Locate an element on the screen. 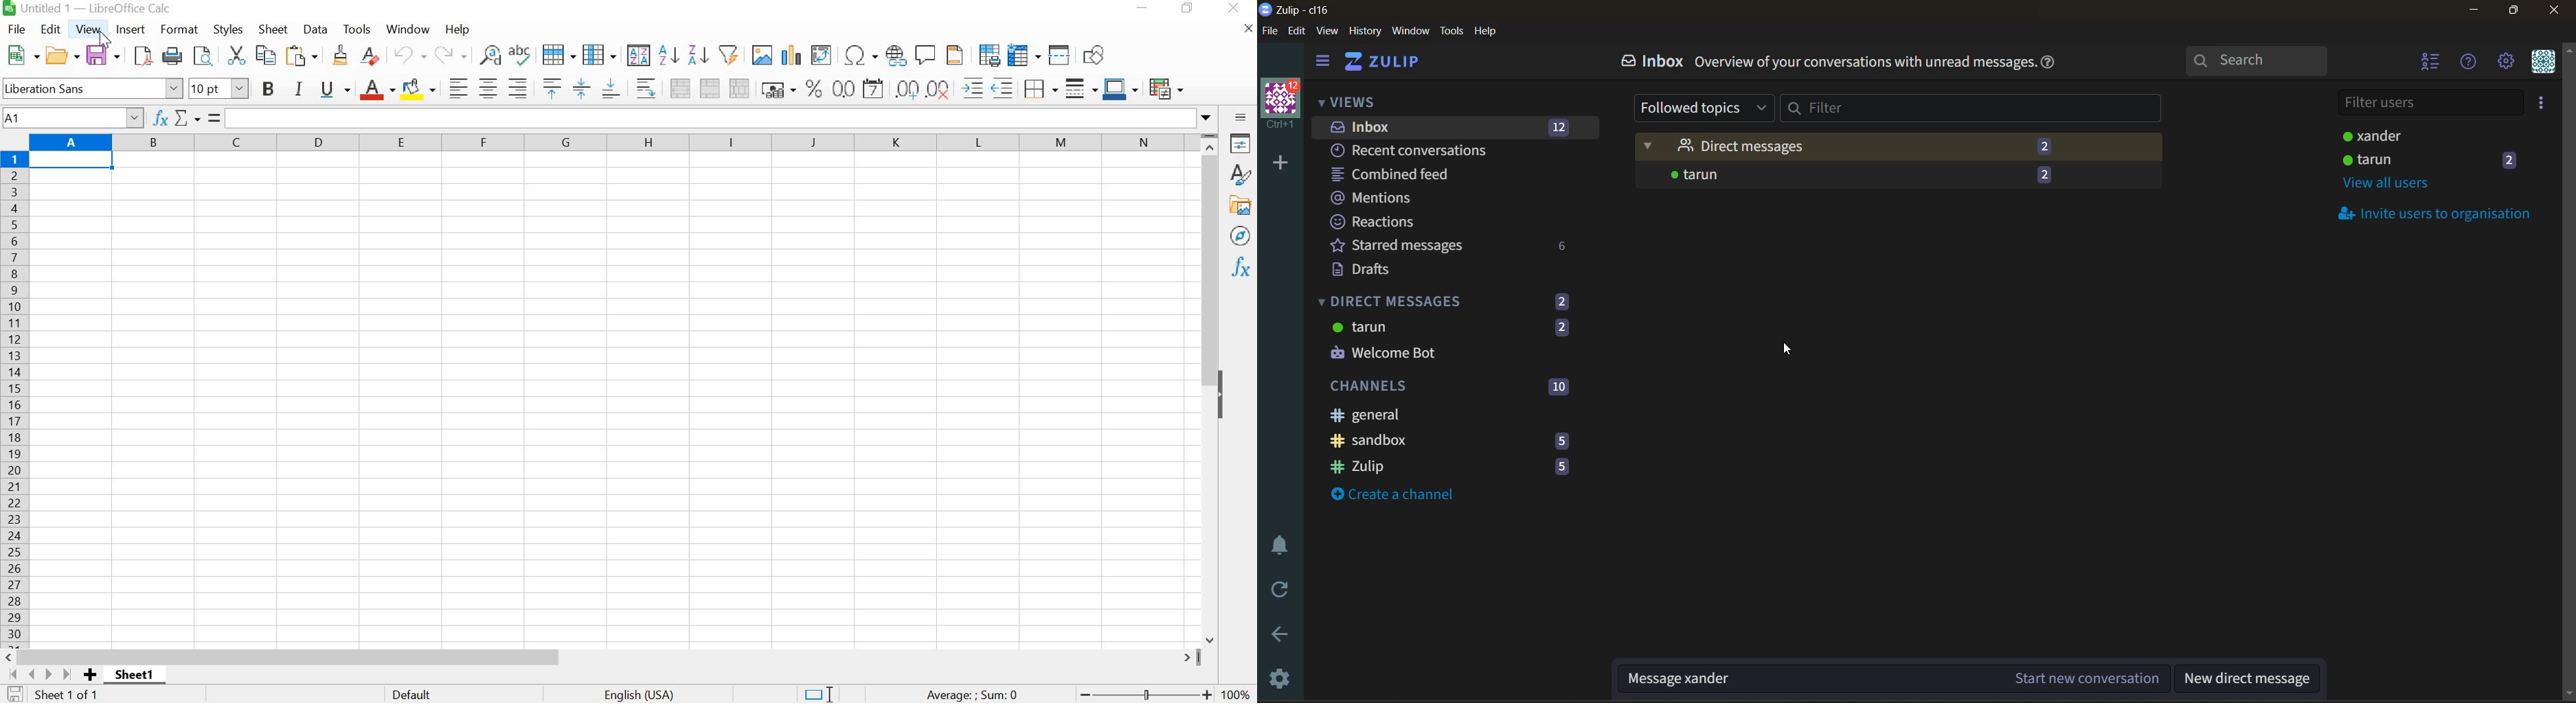 The image size is (2576, 728). COPY is located at coordinates (266, 57).